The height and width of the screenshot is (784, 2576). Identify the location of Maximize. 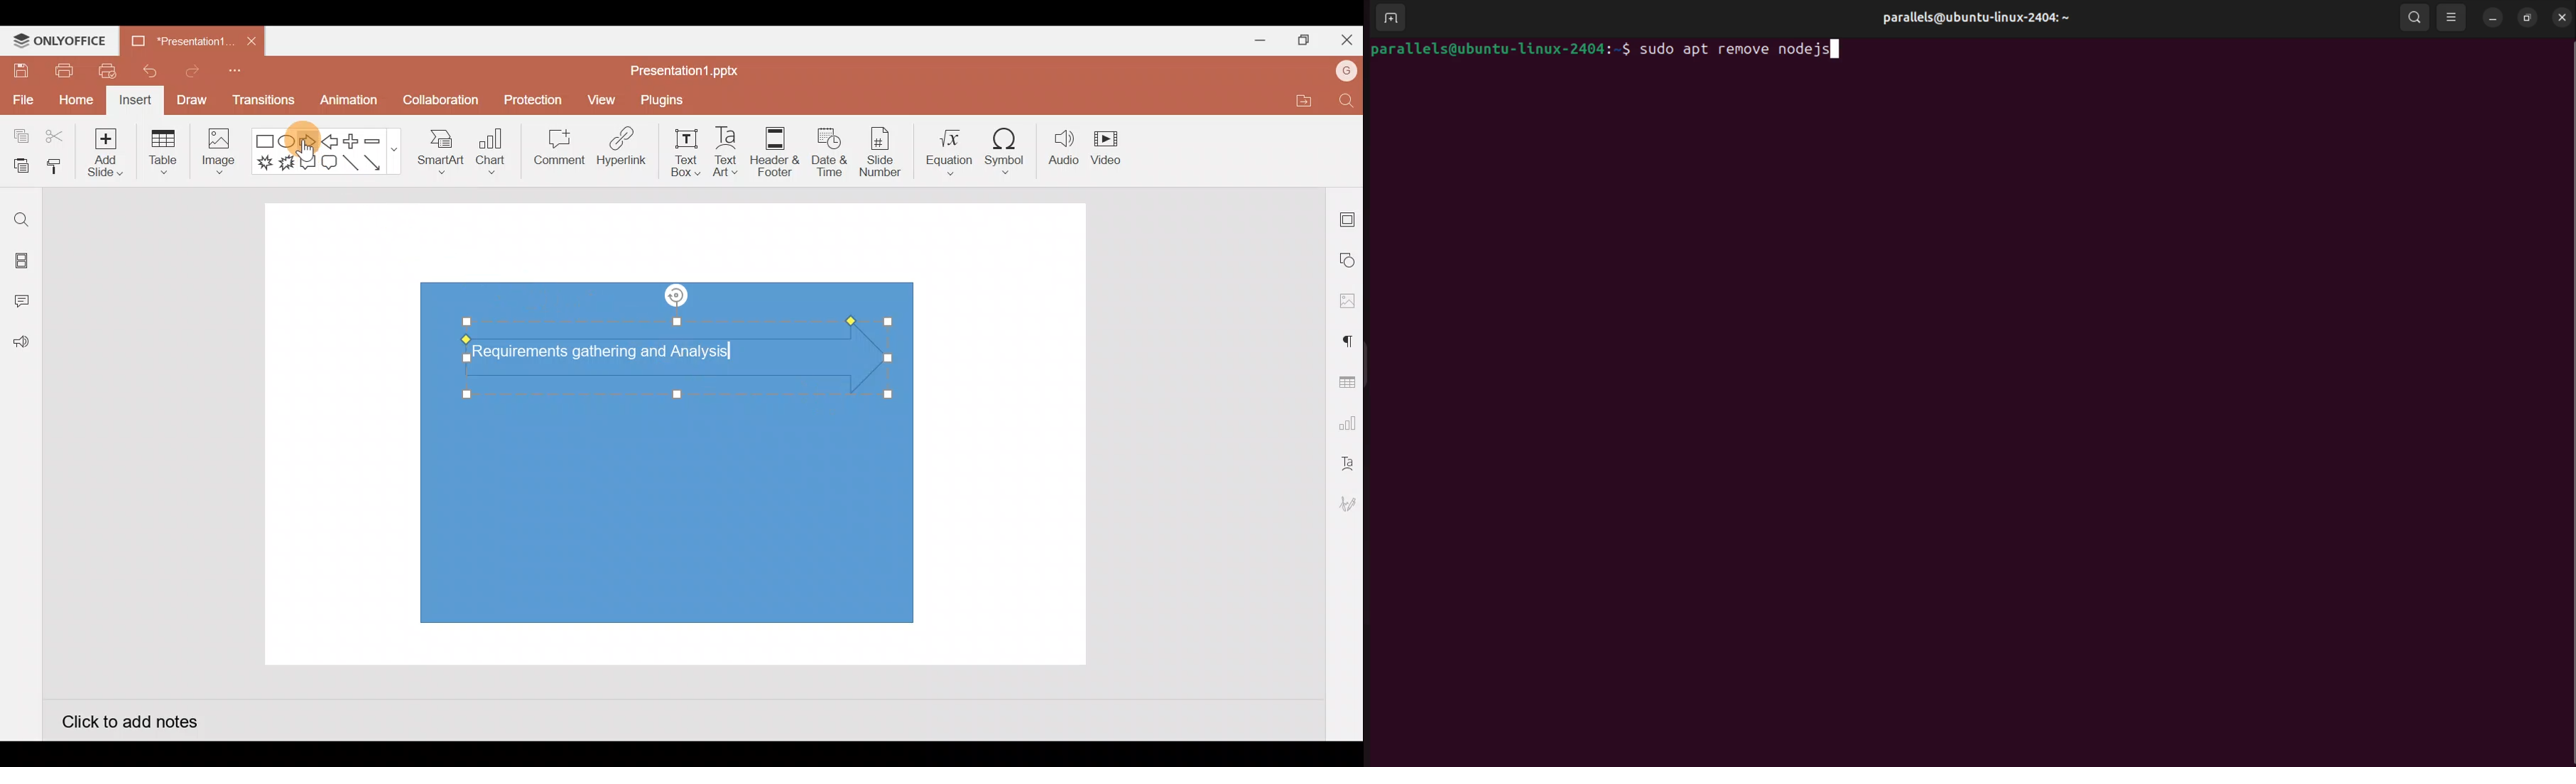
(1300, 40).